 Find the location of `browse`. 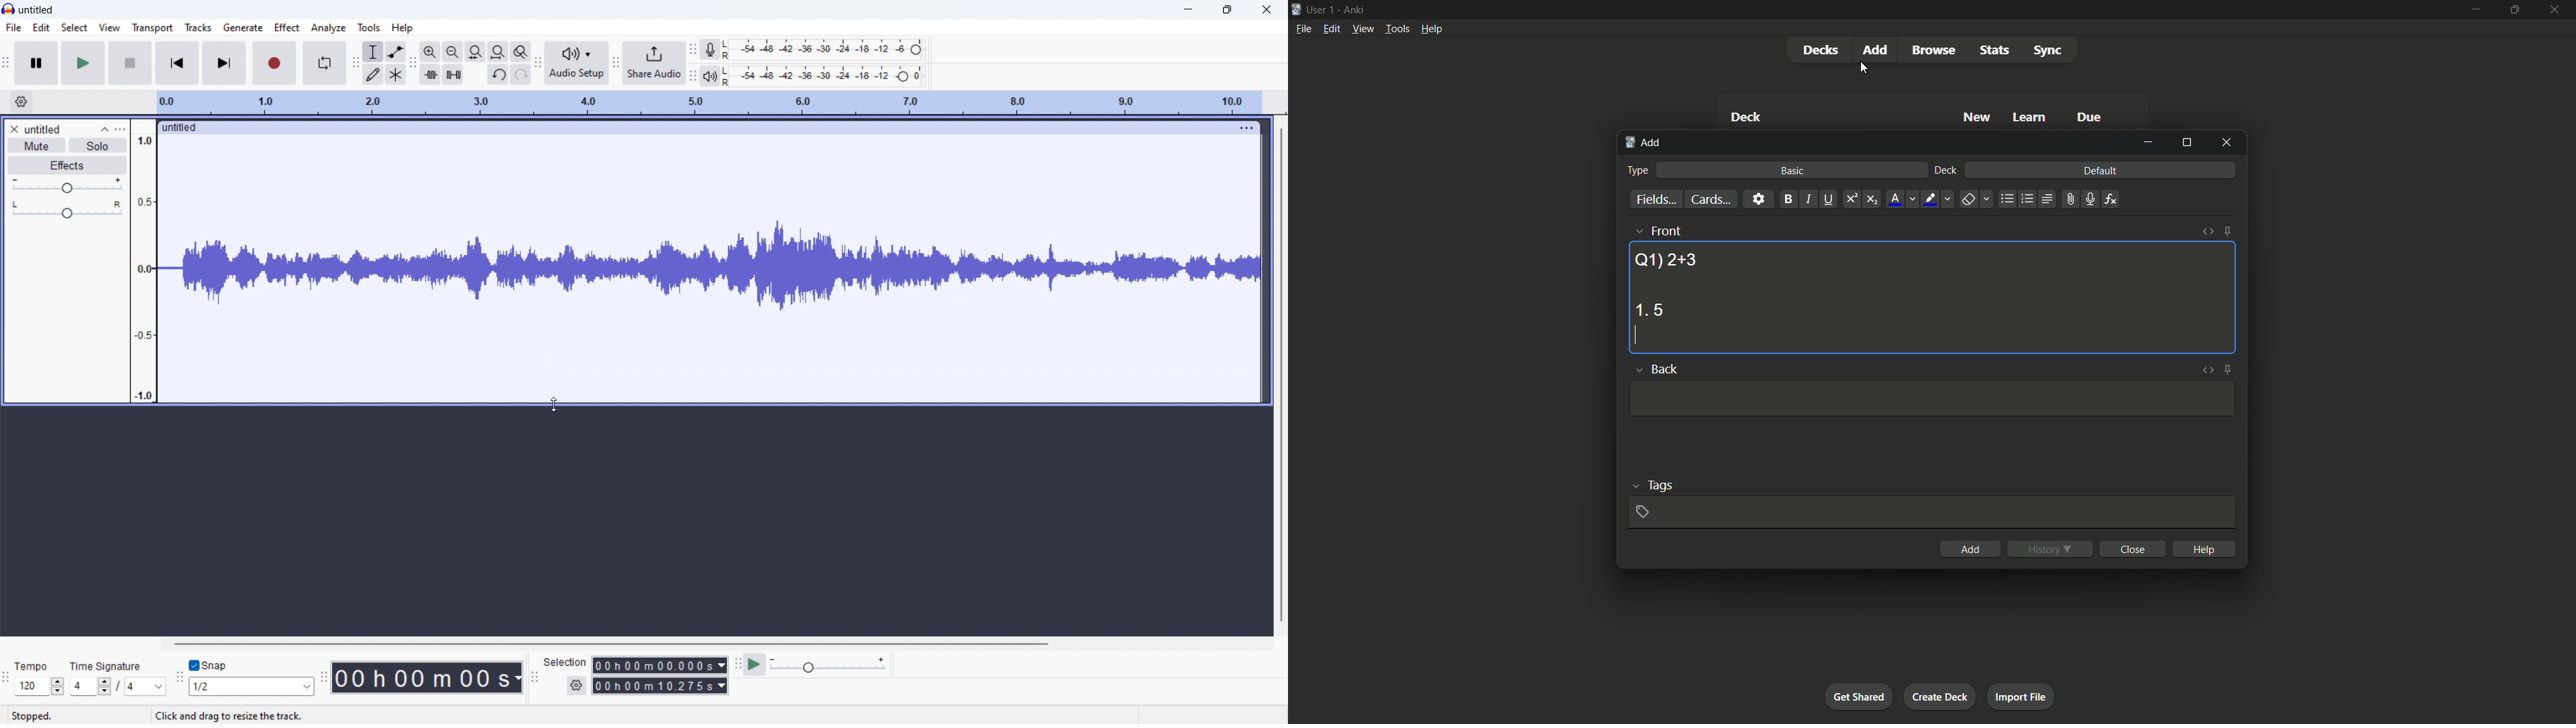

browse is located at coordinates (1933, 50).